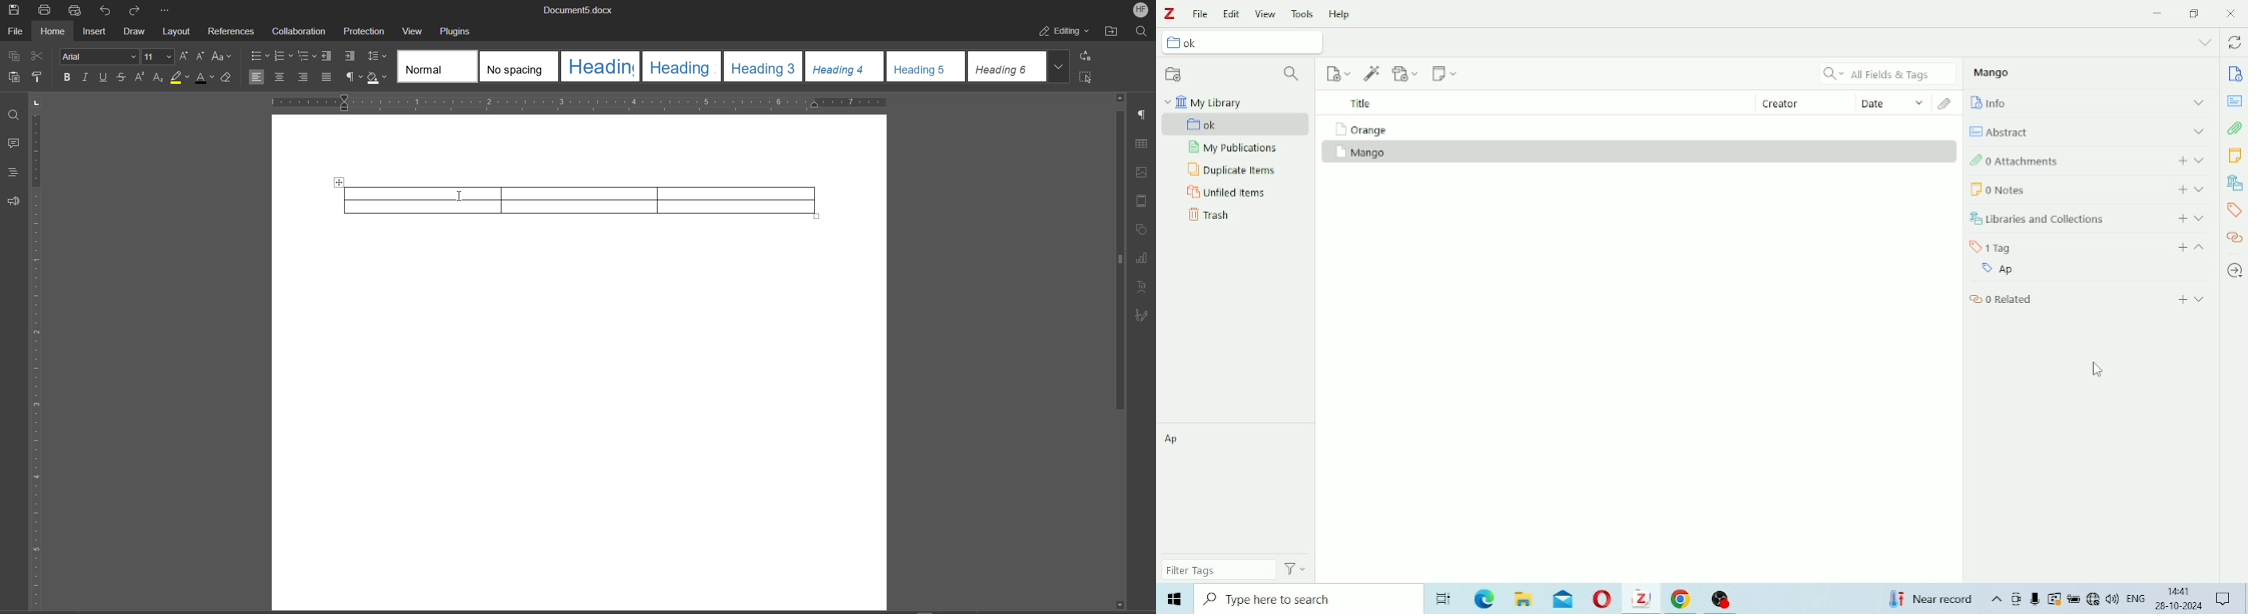  What do you see at coordinates (2159, 13) in the screenshot?
I see `Minimize` at bounding box center [2159, 13].